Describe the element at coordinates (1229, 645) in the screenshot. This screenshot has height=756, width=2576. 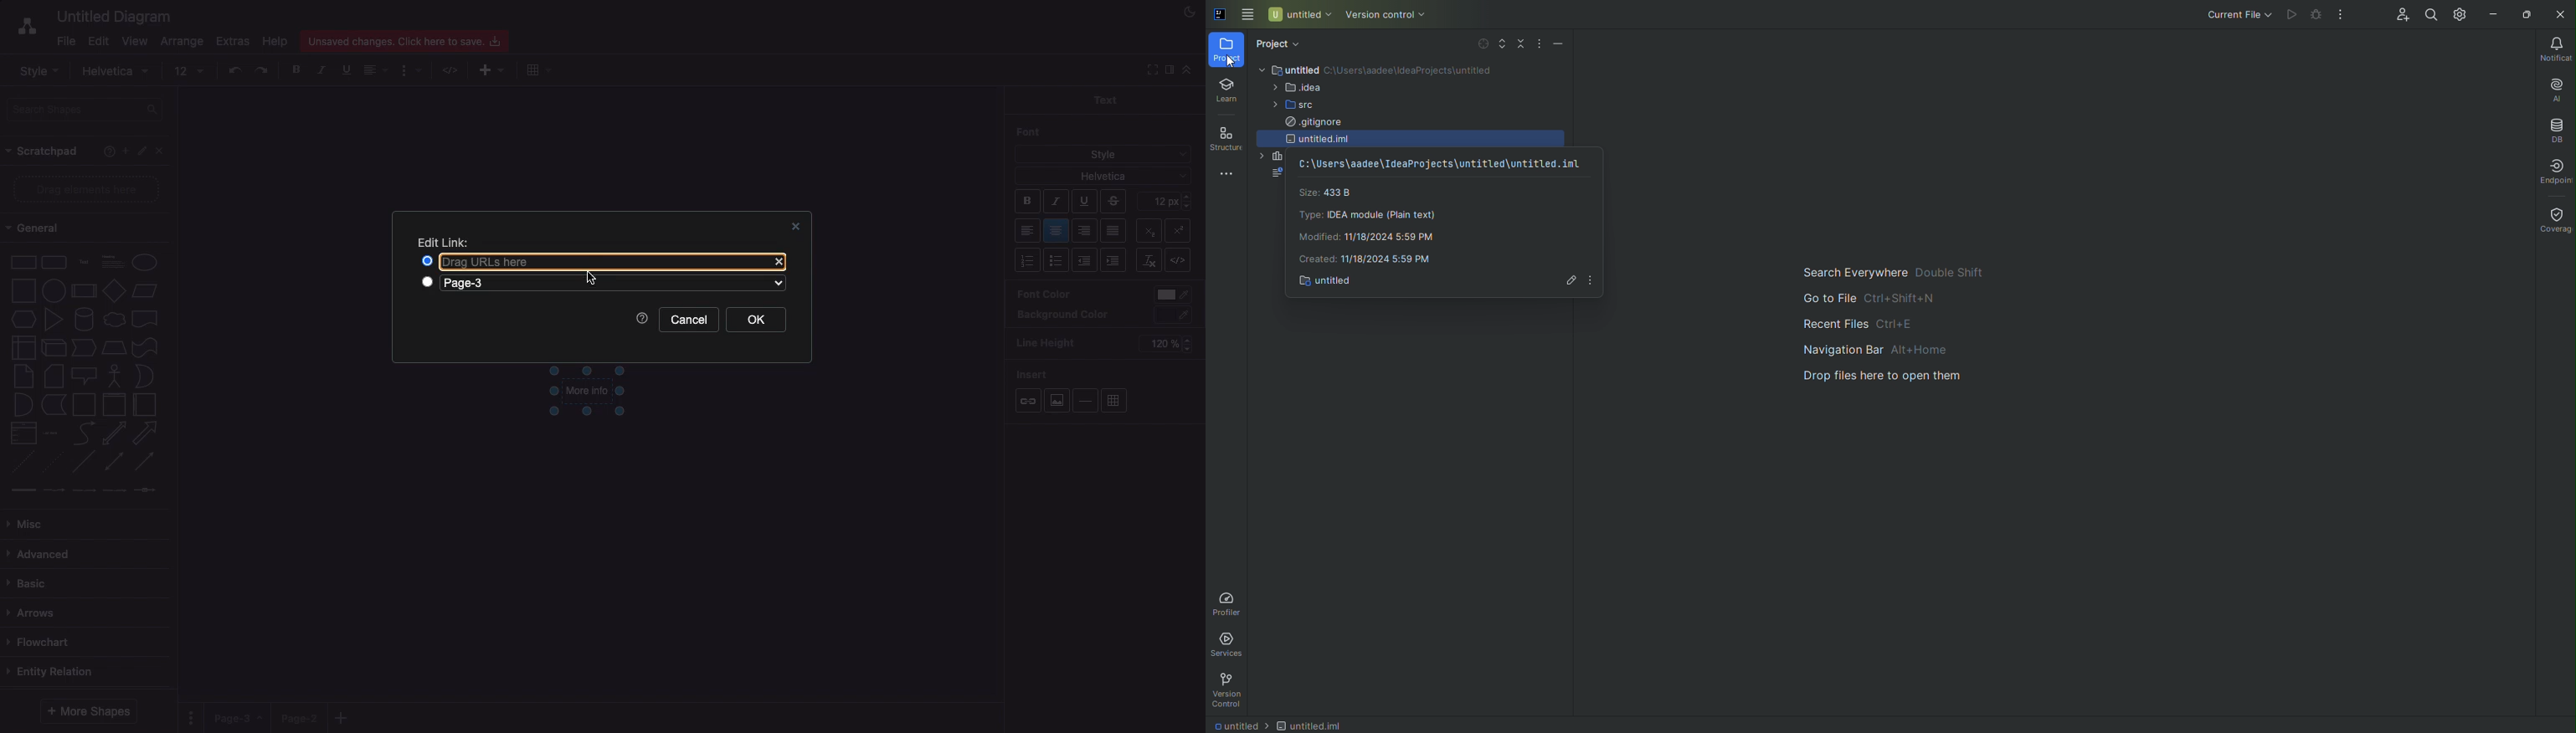
I see `Services` at that location.